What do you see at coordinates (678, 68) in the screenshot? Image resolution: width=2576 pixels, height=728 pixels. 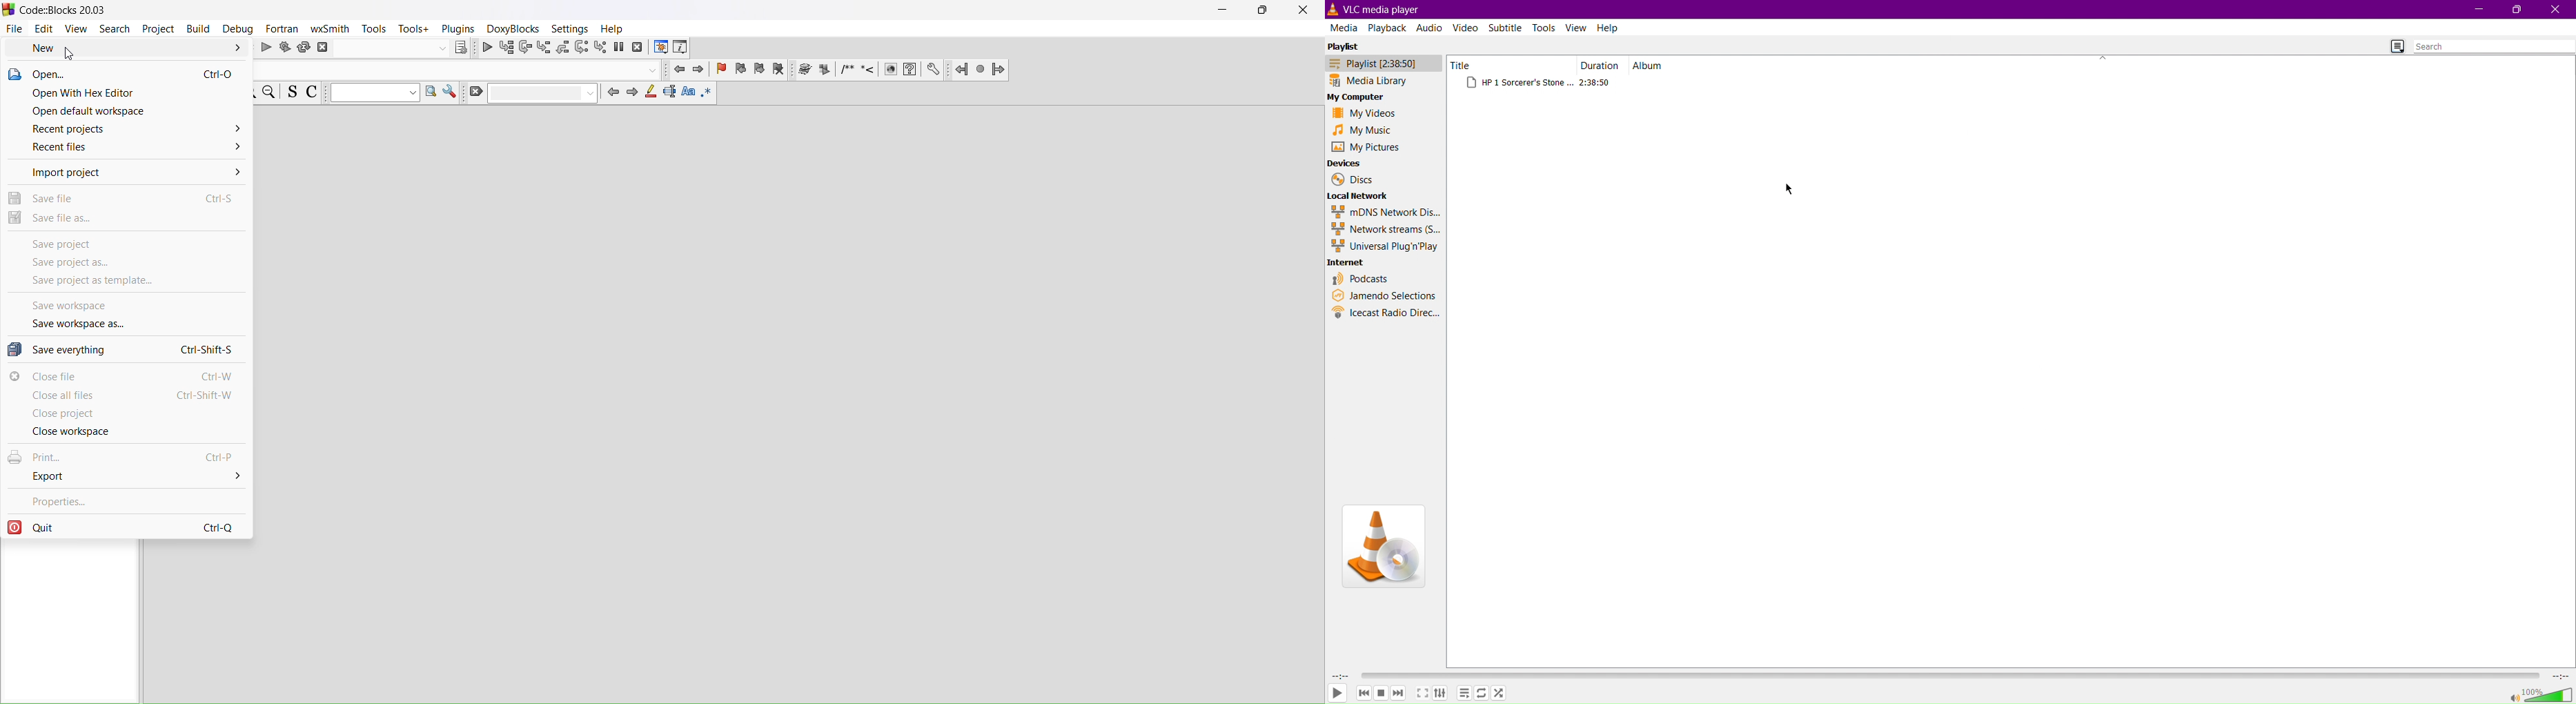 I see `jump back` at bounding box center [678, 68].